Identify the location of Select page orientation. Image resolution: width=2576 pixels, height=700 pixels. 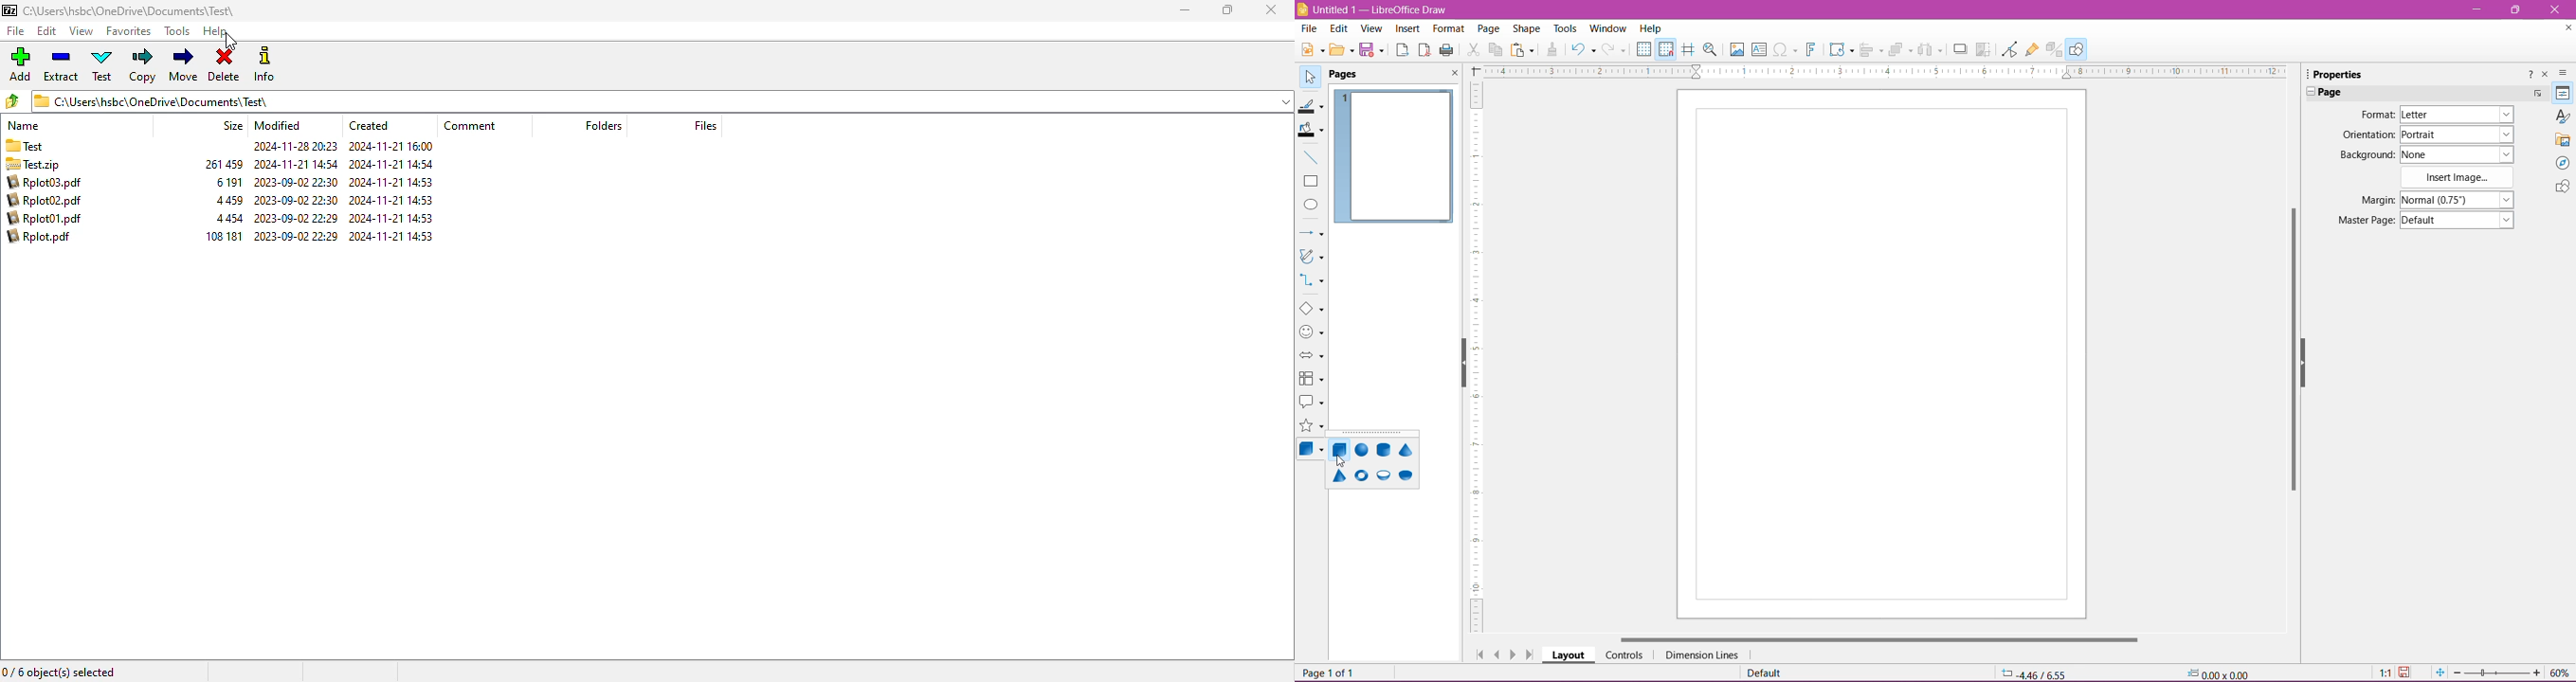
(2460, 134).